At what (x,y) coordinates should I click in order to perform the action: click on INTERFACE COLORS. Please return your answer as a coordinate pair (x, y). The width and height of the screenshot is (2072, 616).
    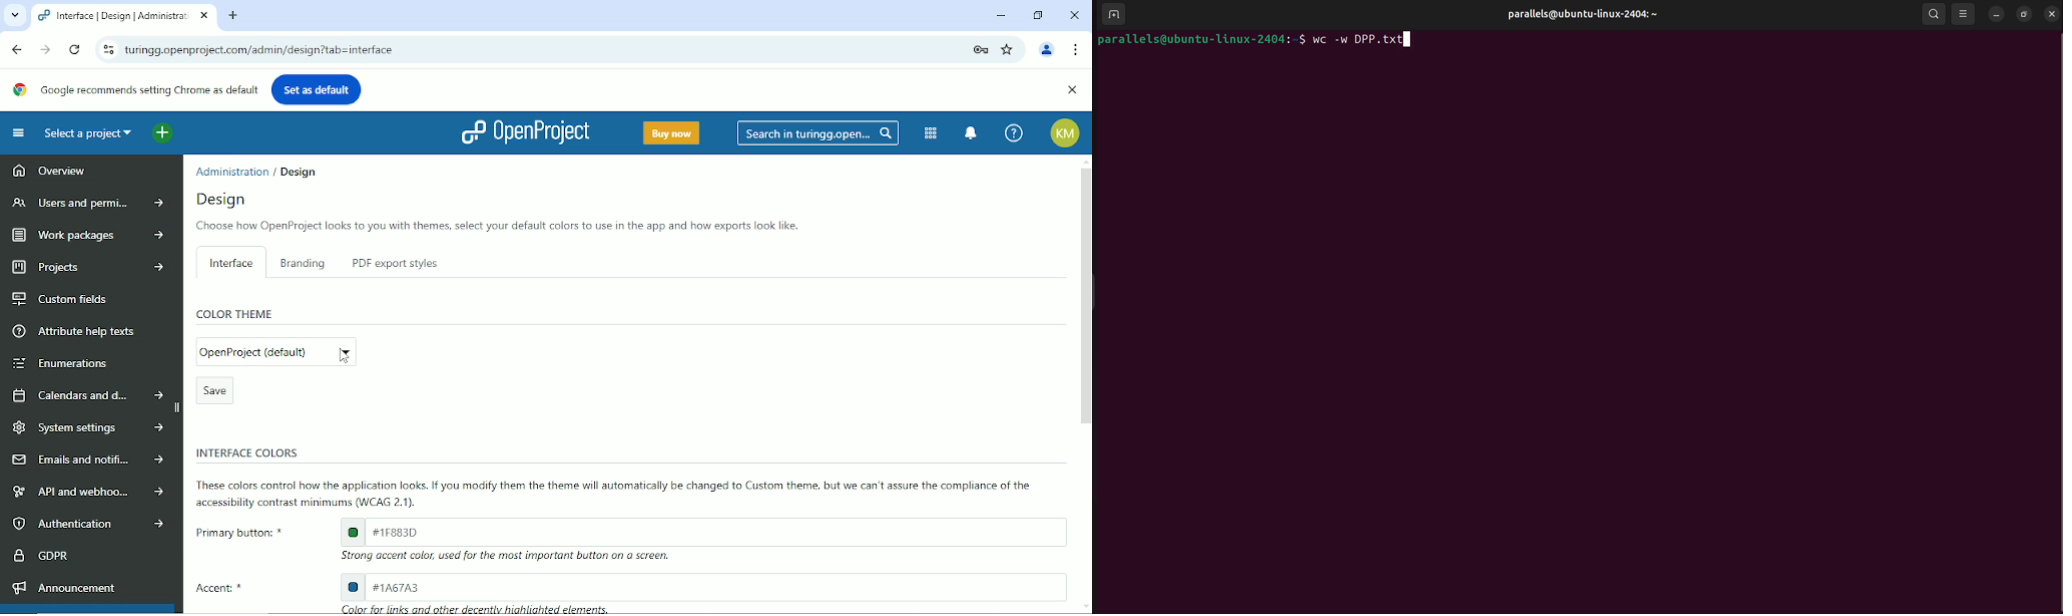
    Looking at the image, I should click on (243, 452).